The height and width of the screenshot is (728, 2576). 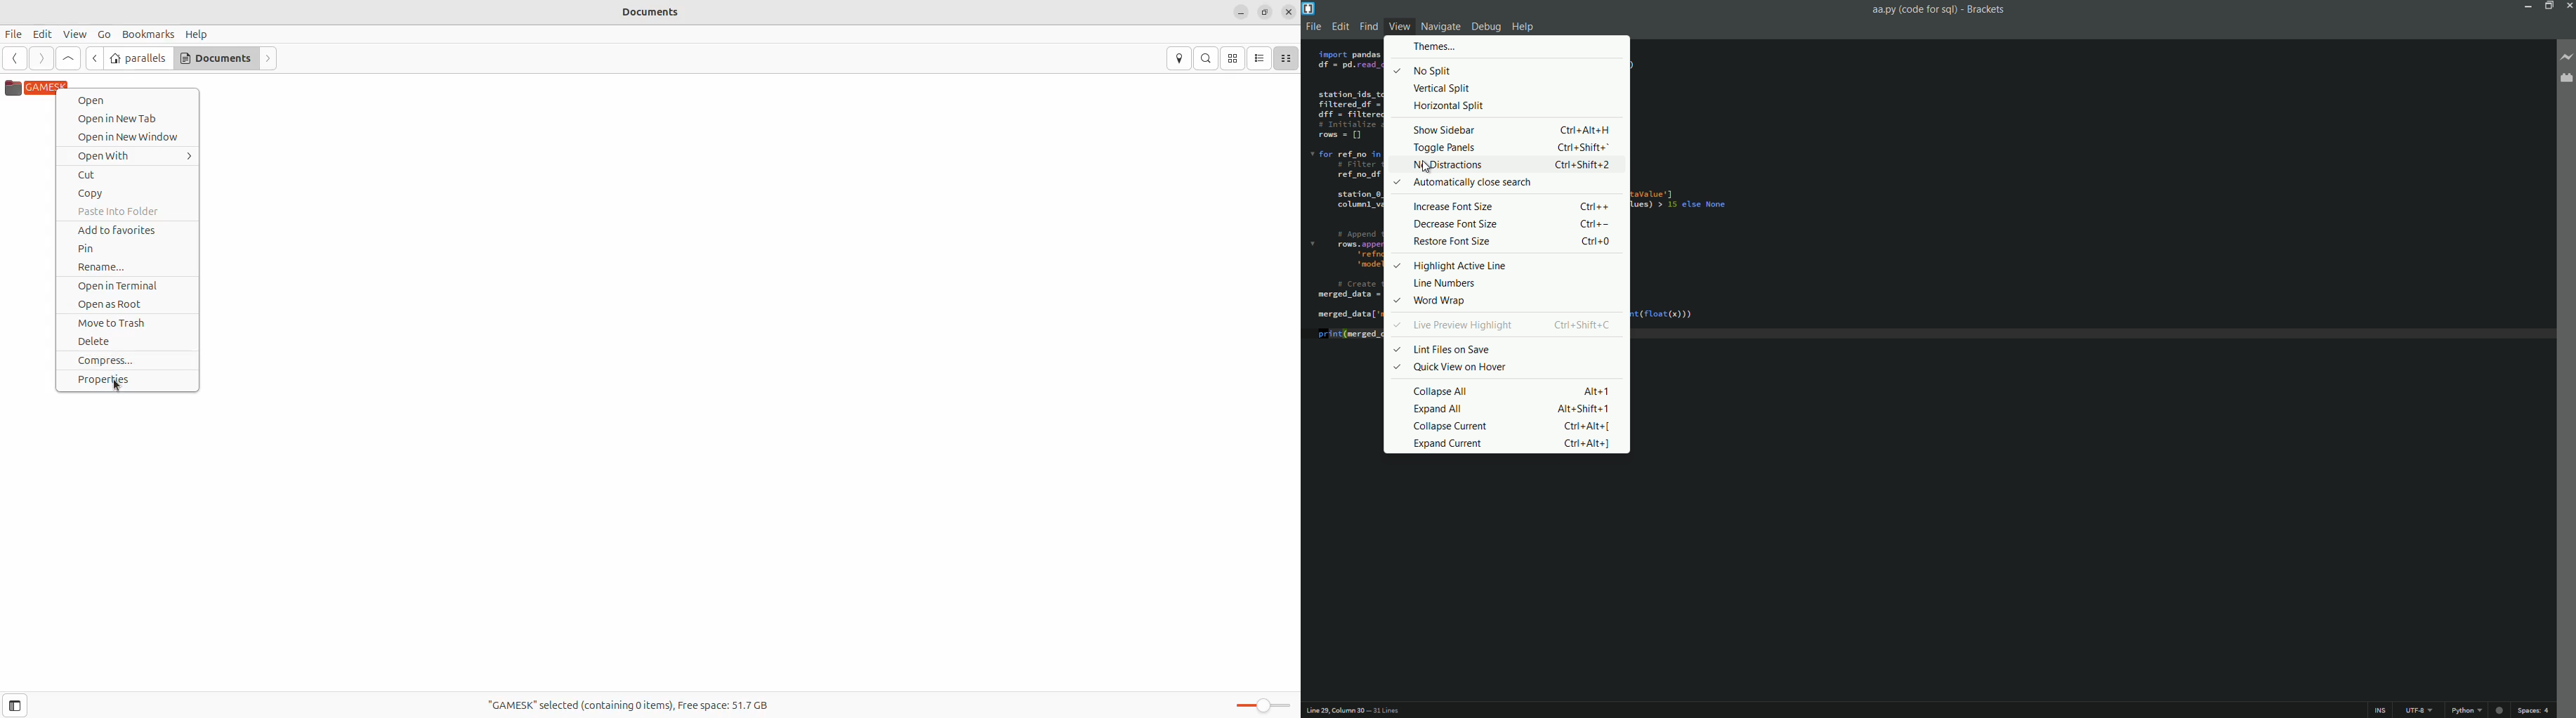 I want to click on go back, so click(x=95, y=58).